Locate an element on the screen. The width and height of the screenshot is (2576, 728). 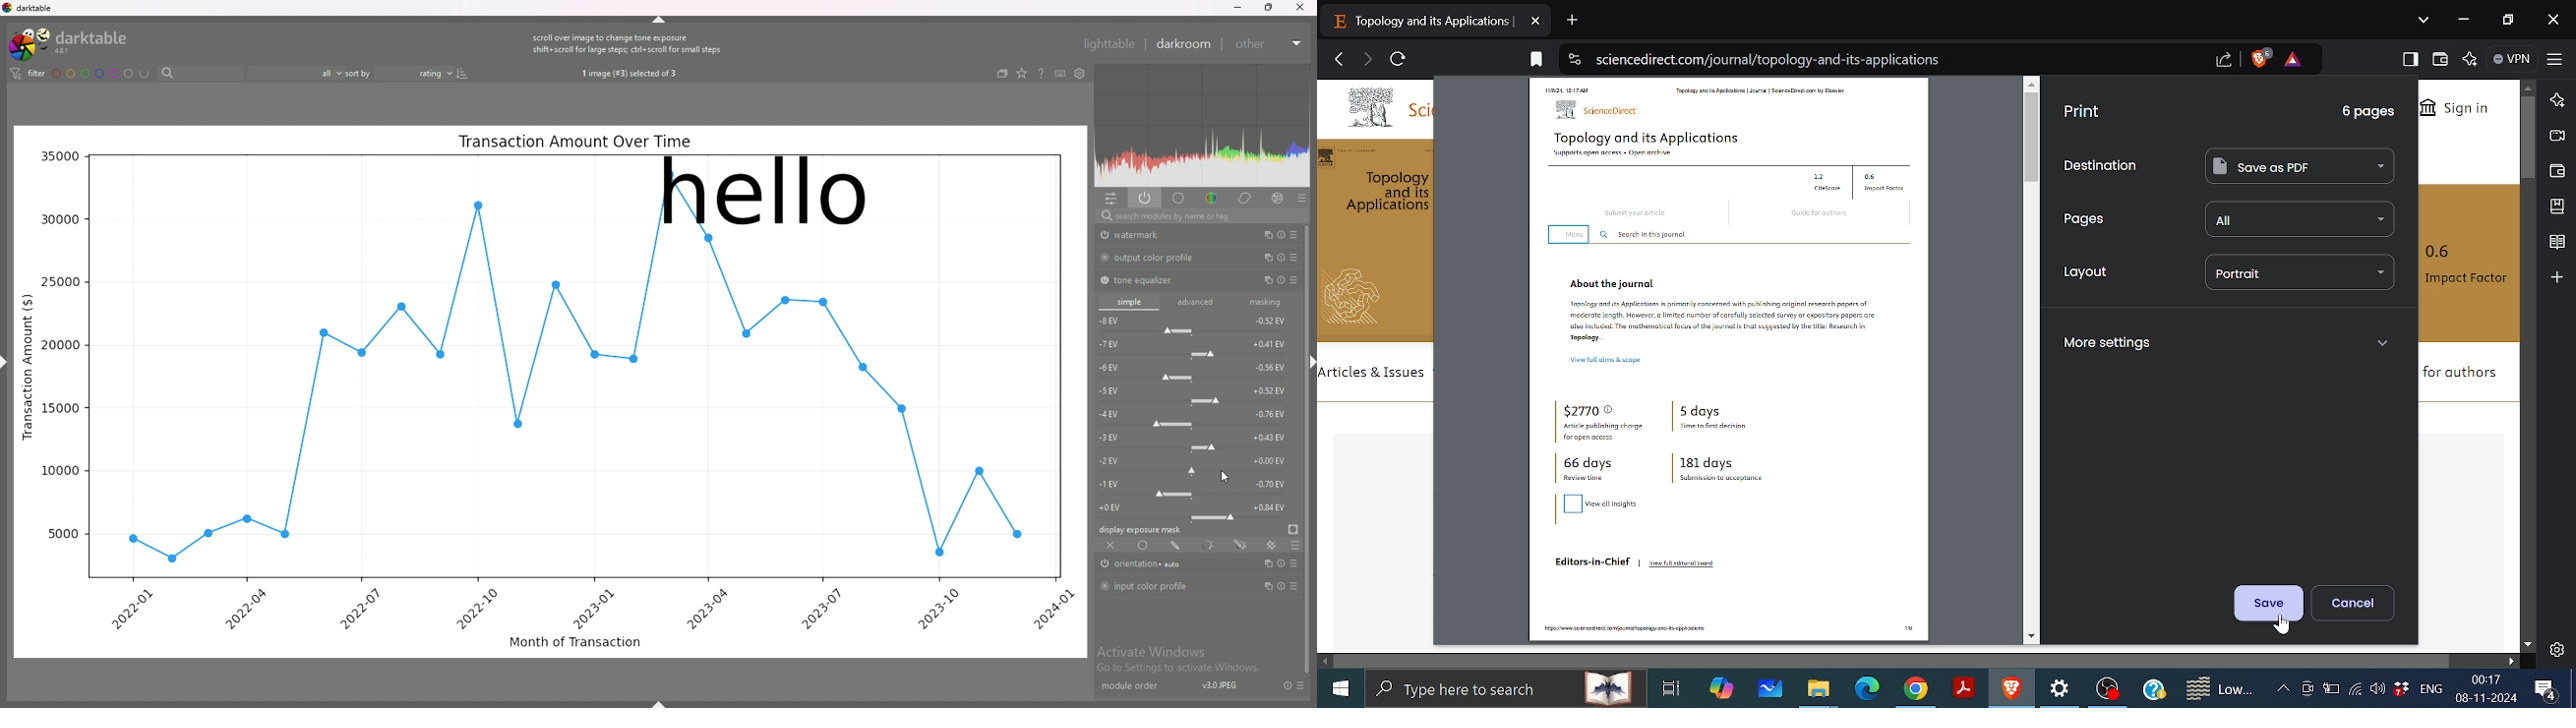
2023-01 is located at coordinates (592, 609).